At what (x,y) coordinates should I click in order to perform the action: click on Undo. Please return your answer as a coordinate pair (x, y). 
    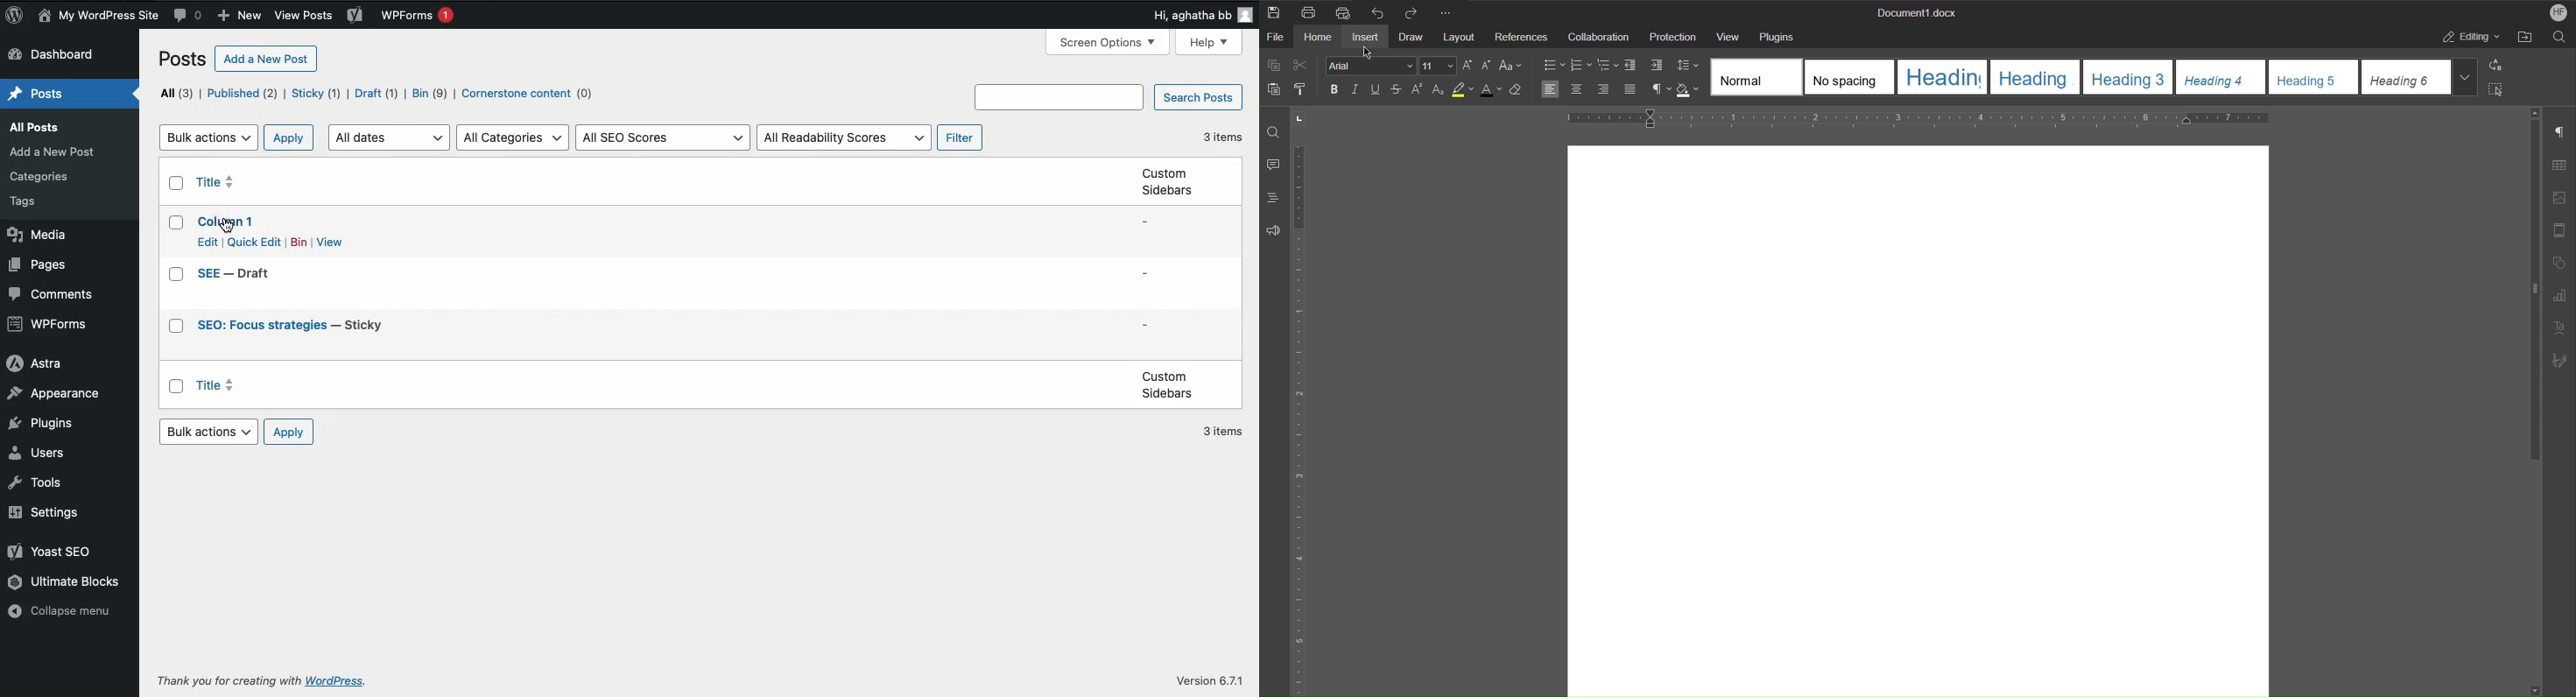
    Looking at the image, I should click on (1381, 12).